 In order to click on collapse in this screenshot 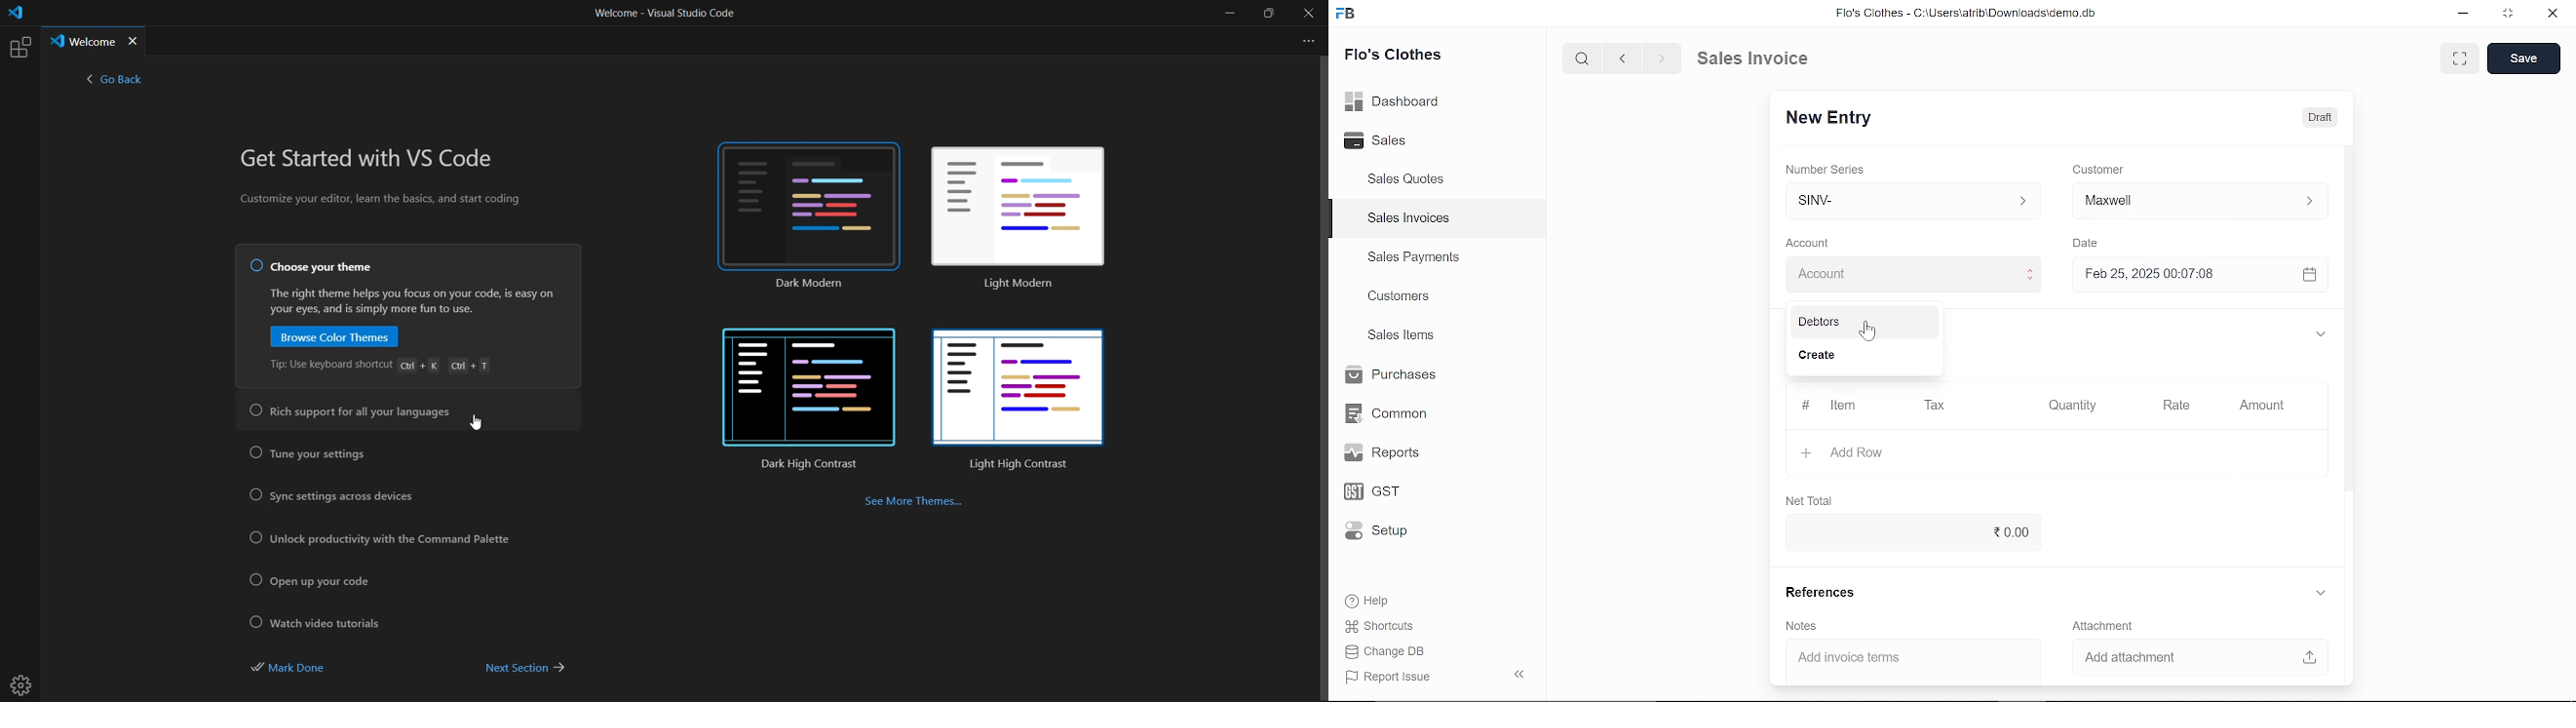, I will do `click(1521, 676)`.